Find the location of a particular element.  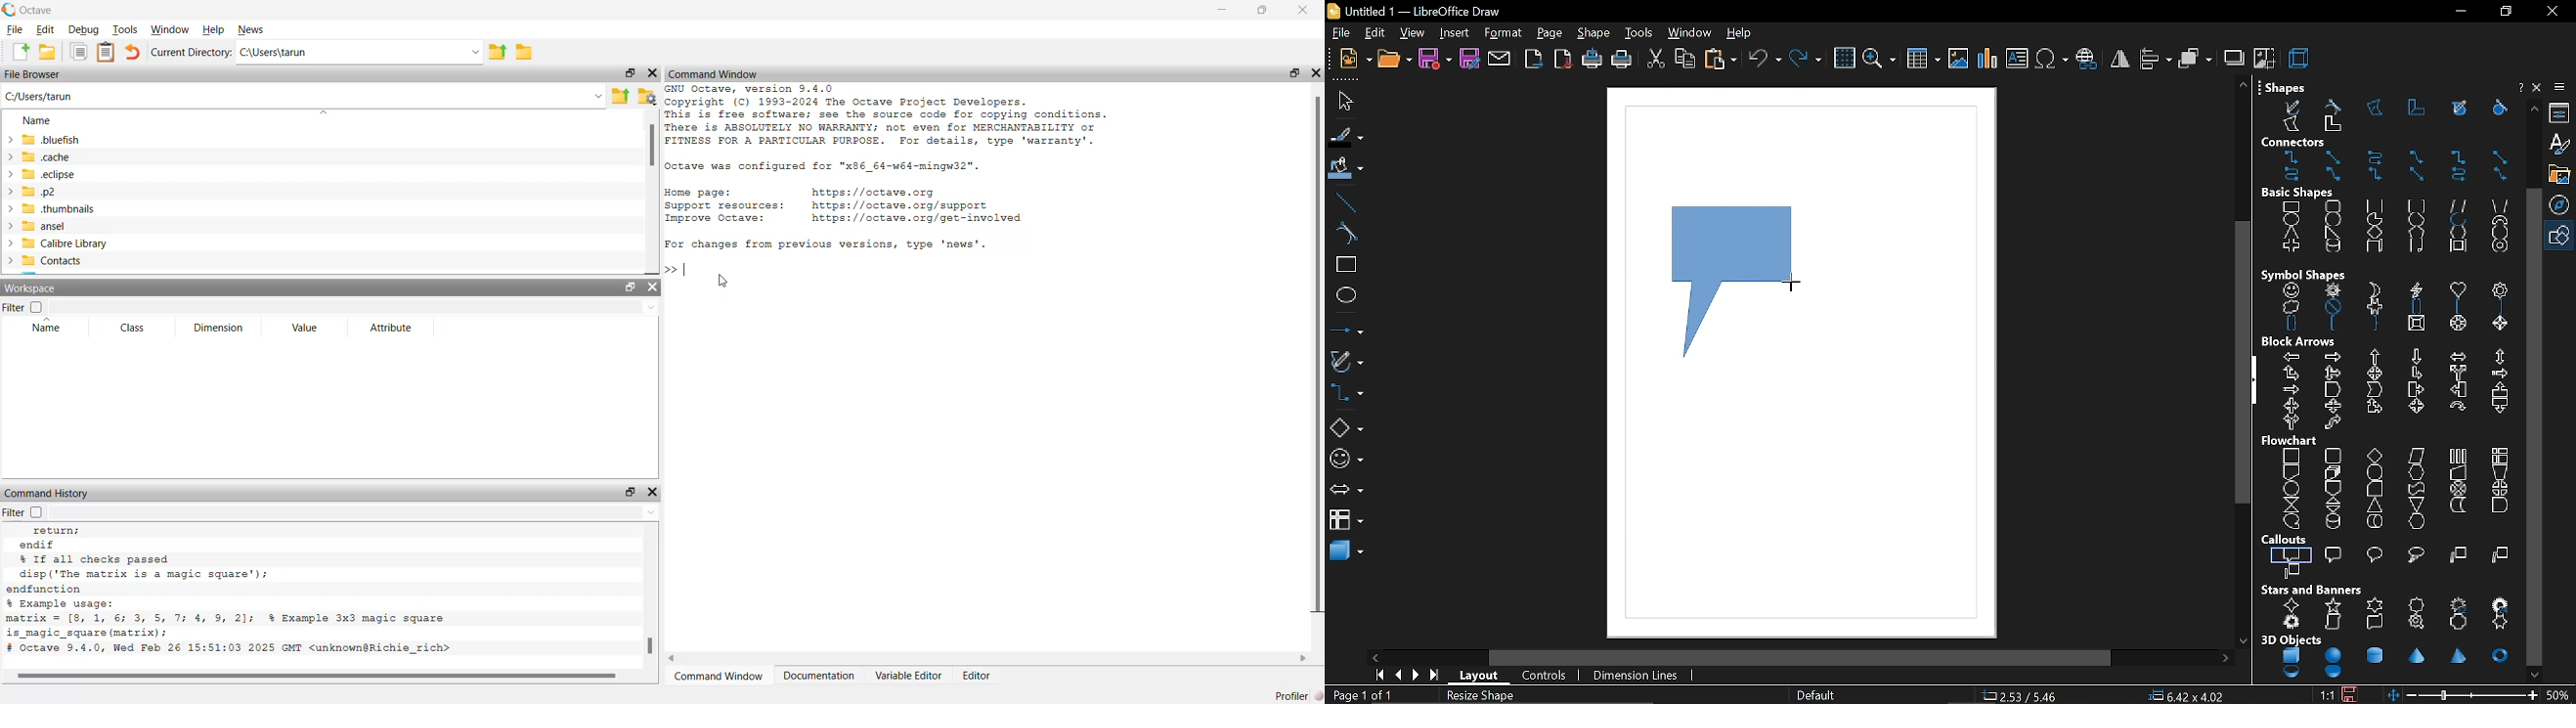

internal storage is located at coordinates (2501, 455).